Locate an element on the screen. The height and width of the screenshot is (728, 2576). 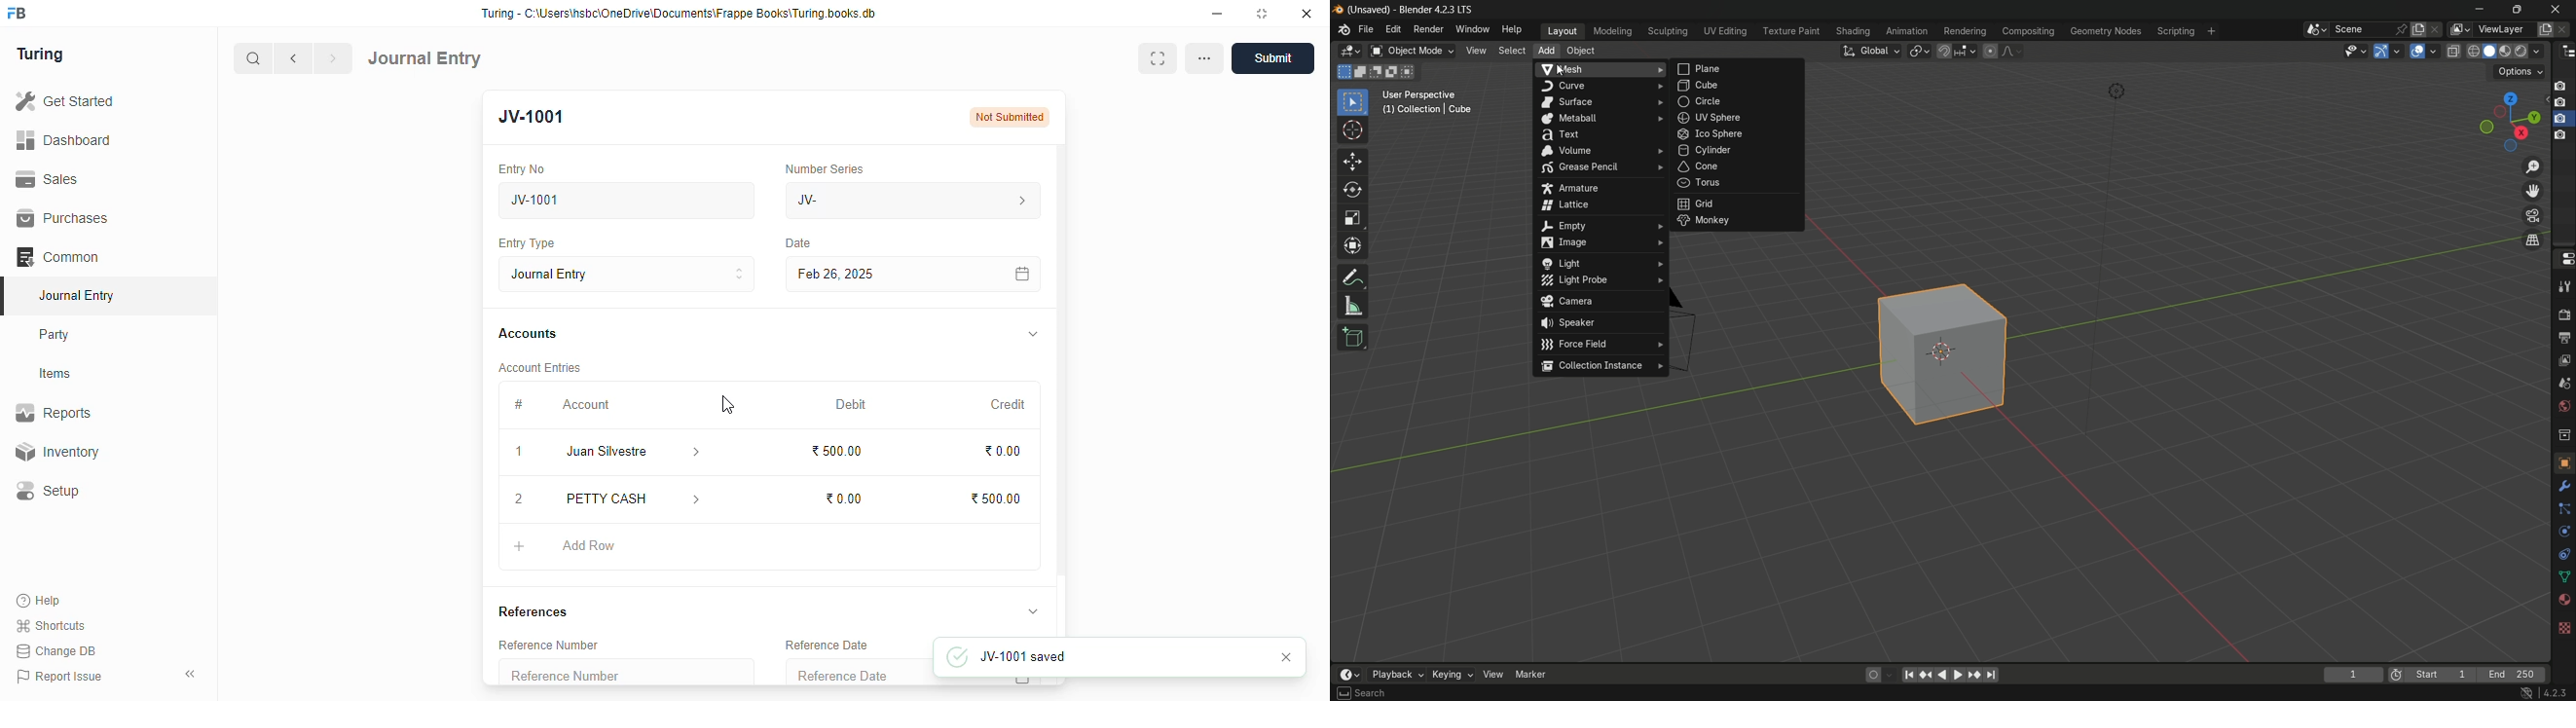
1 is located at coordinates (521, 454).